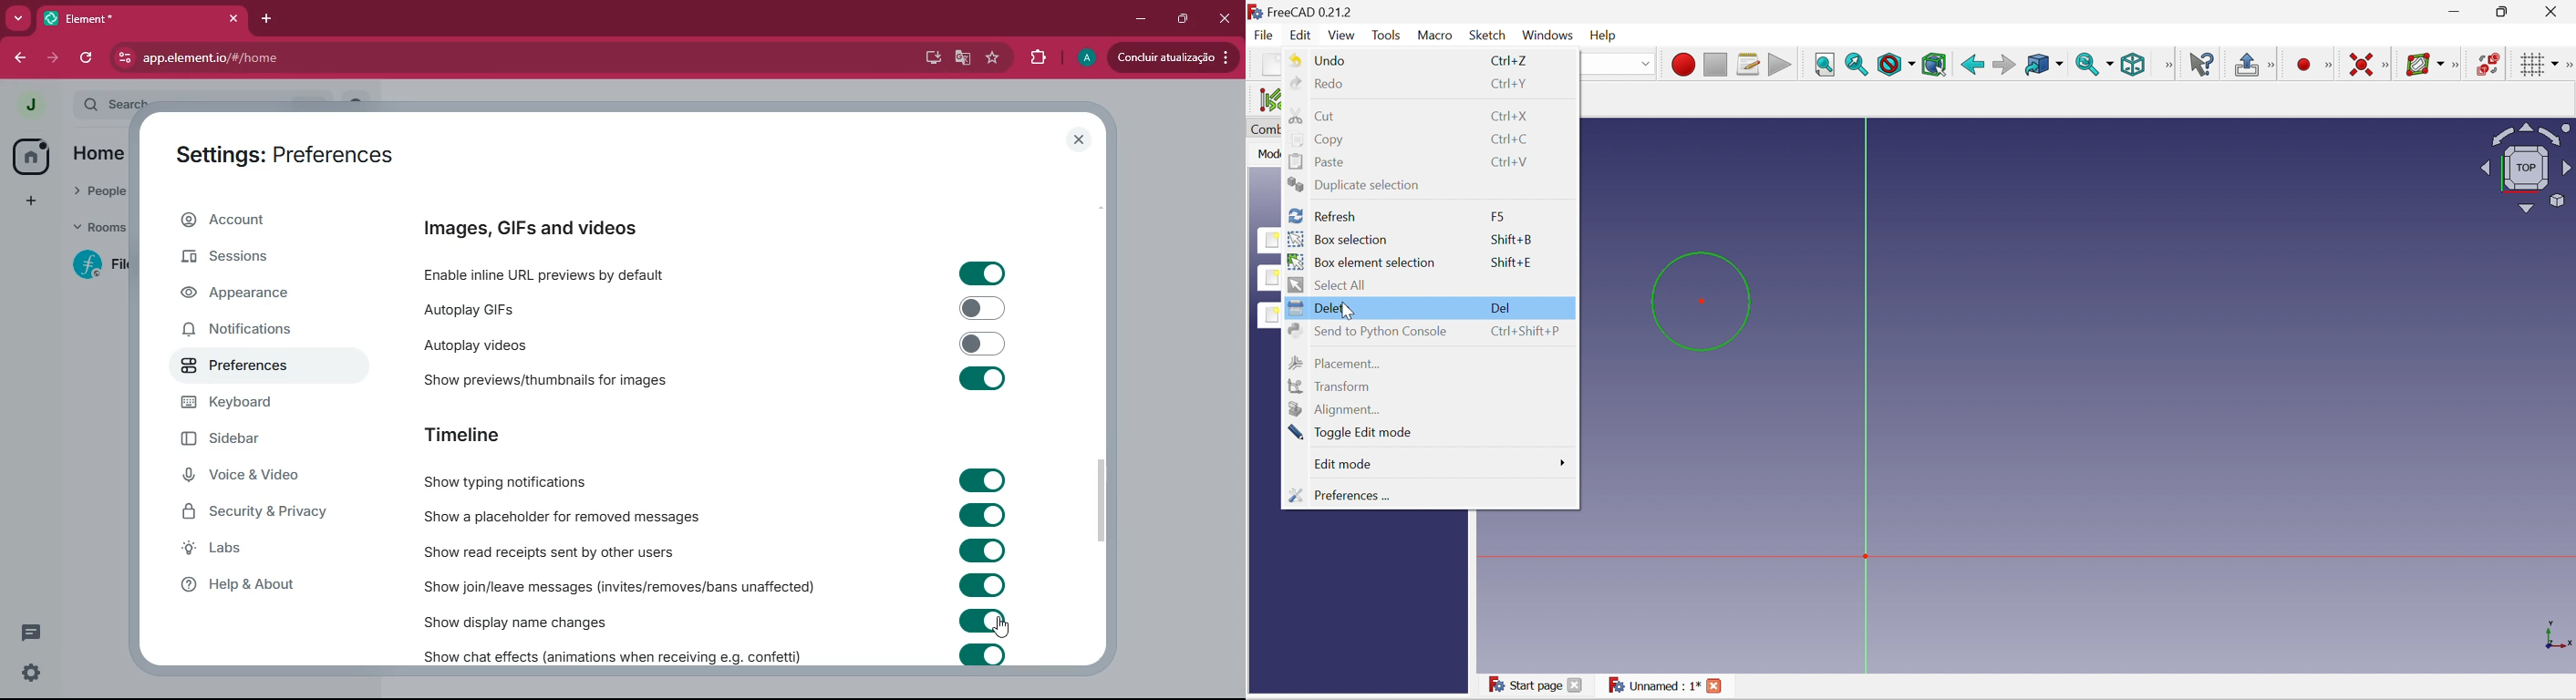  I want to click on help & about, so click(249, 586).